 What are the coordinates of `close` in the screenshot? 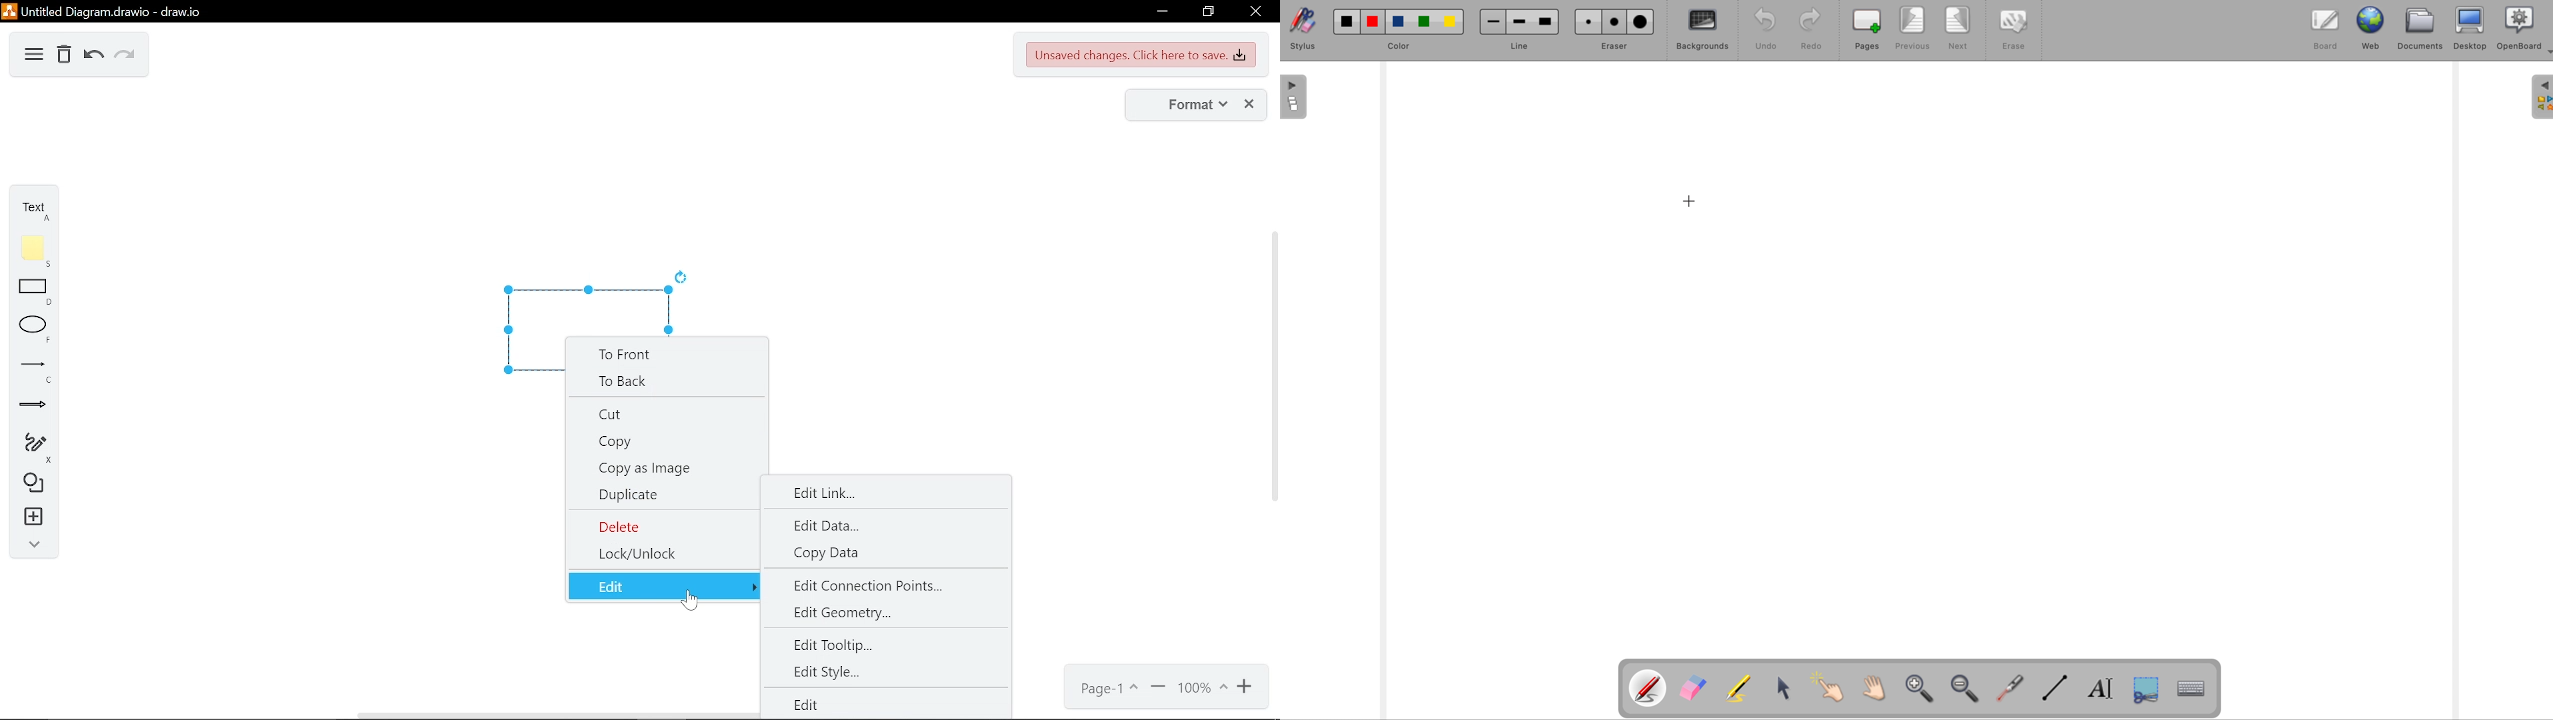 It's located at (1251, 105).